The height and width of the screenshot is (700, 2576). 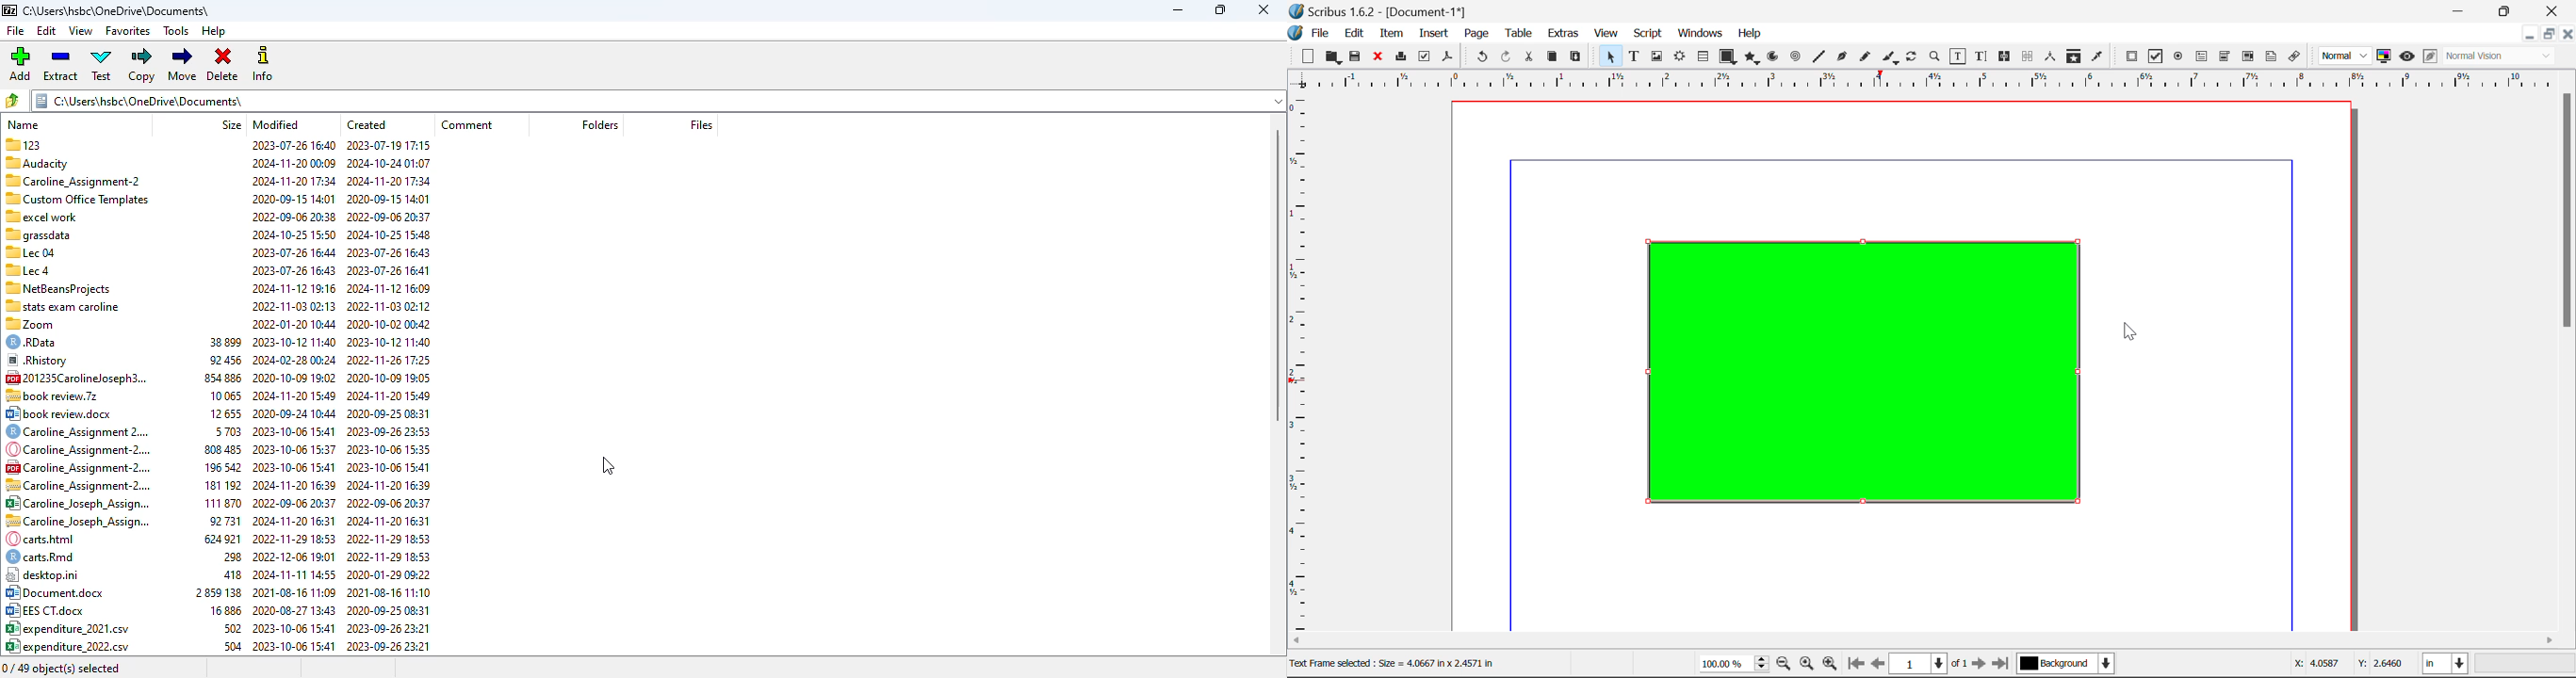 What do you see at coordinates (1888, 57) in the screenshot?
I see `Calligraphic Line` at bounding box center [1888, 57].